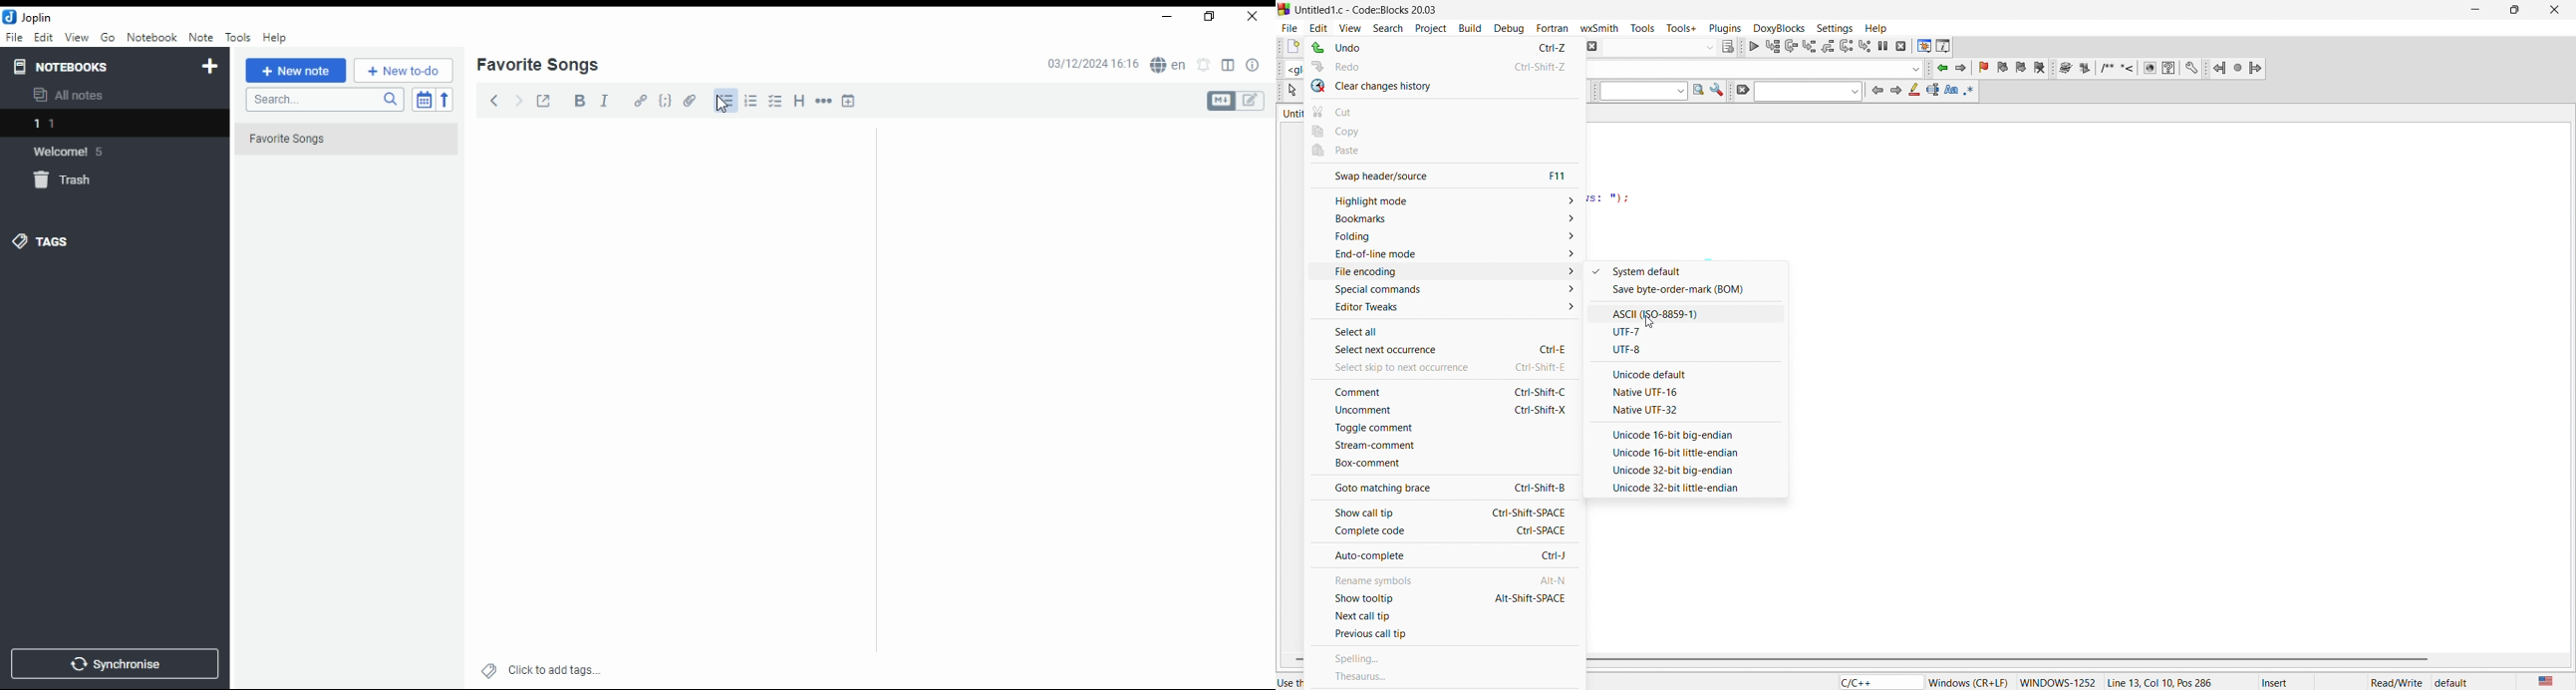 This screenshot has height=700, width=2576. What do you see at coordinates (1351, 28) in the screenshot?
I see `view` at bounding box center [1351, 28].